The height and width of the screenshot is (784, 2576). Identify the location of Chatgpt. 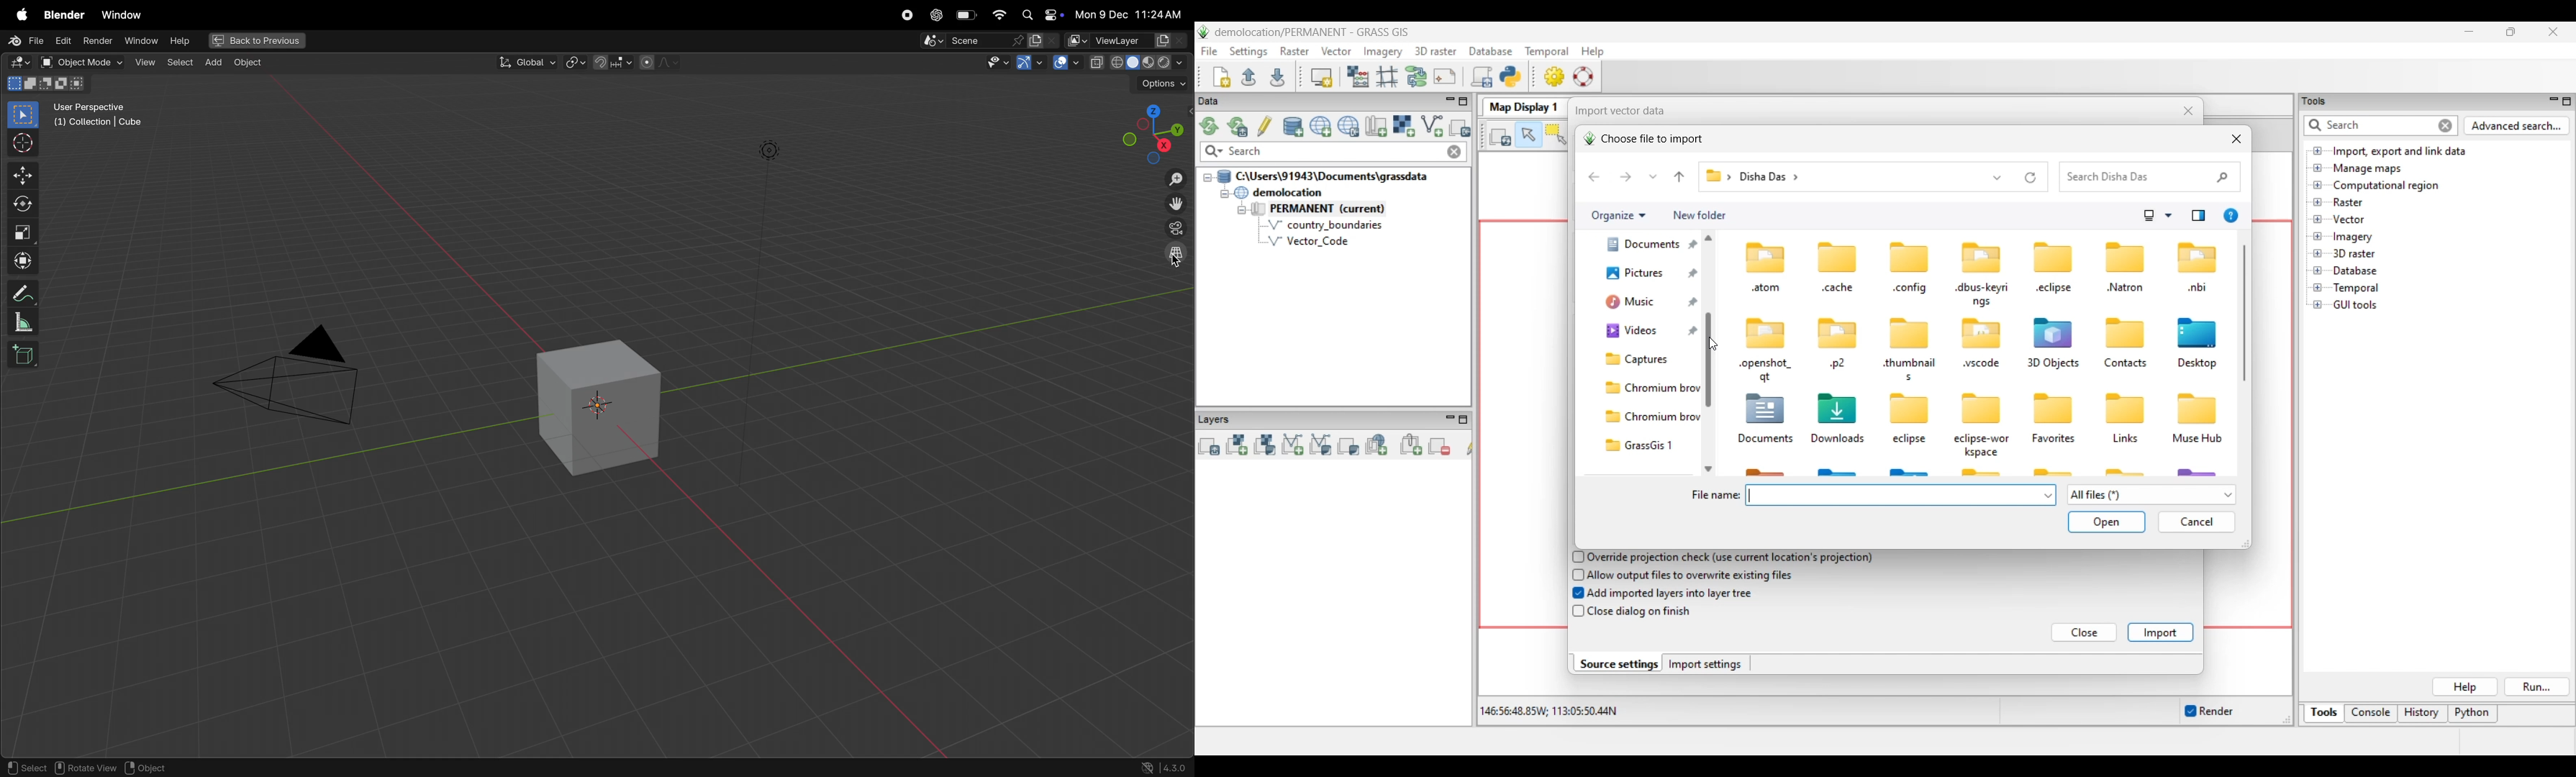
(937, 15).